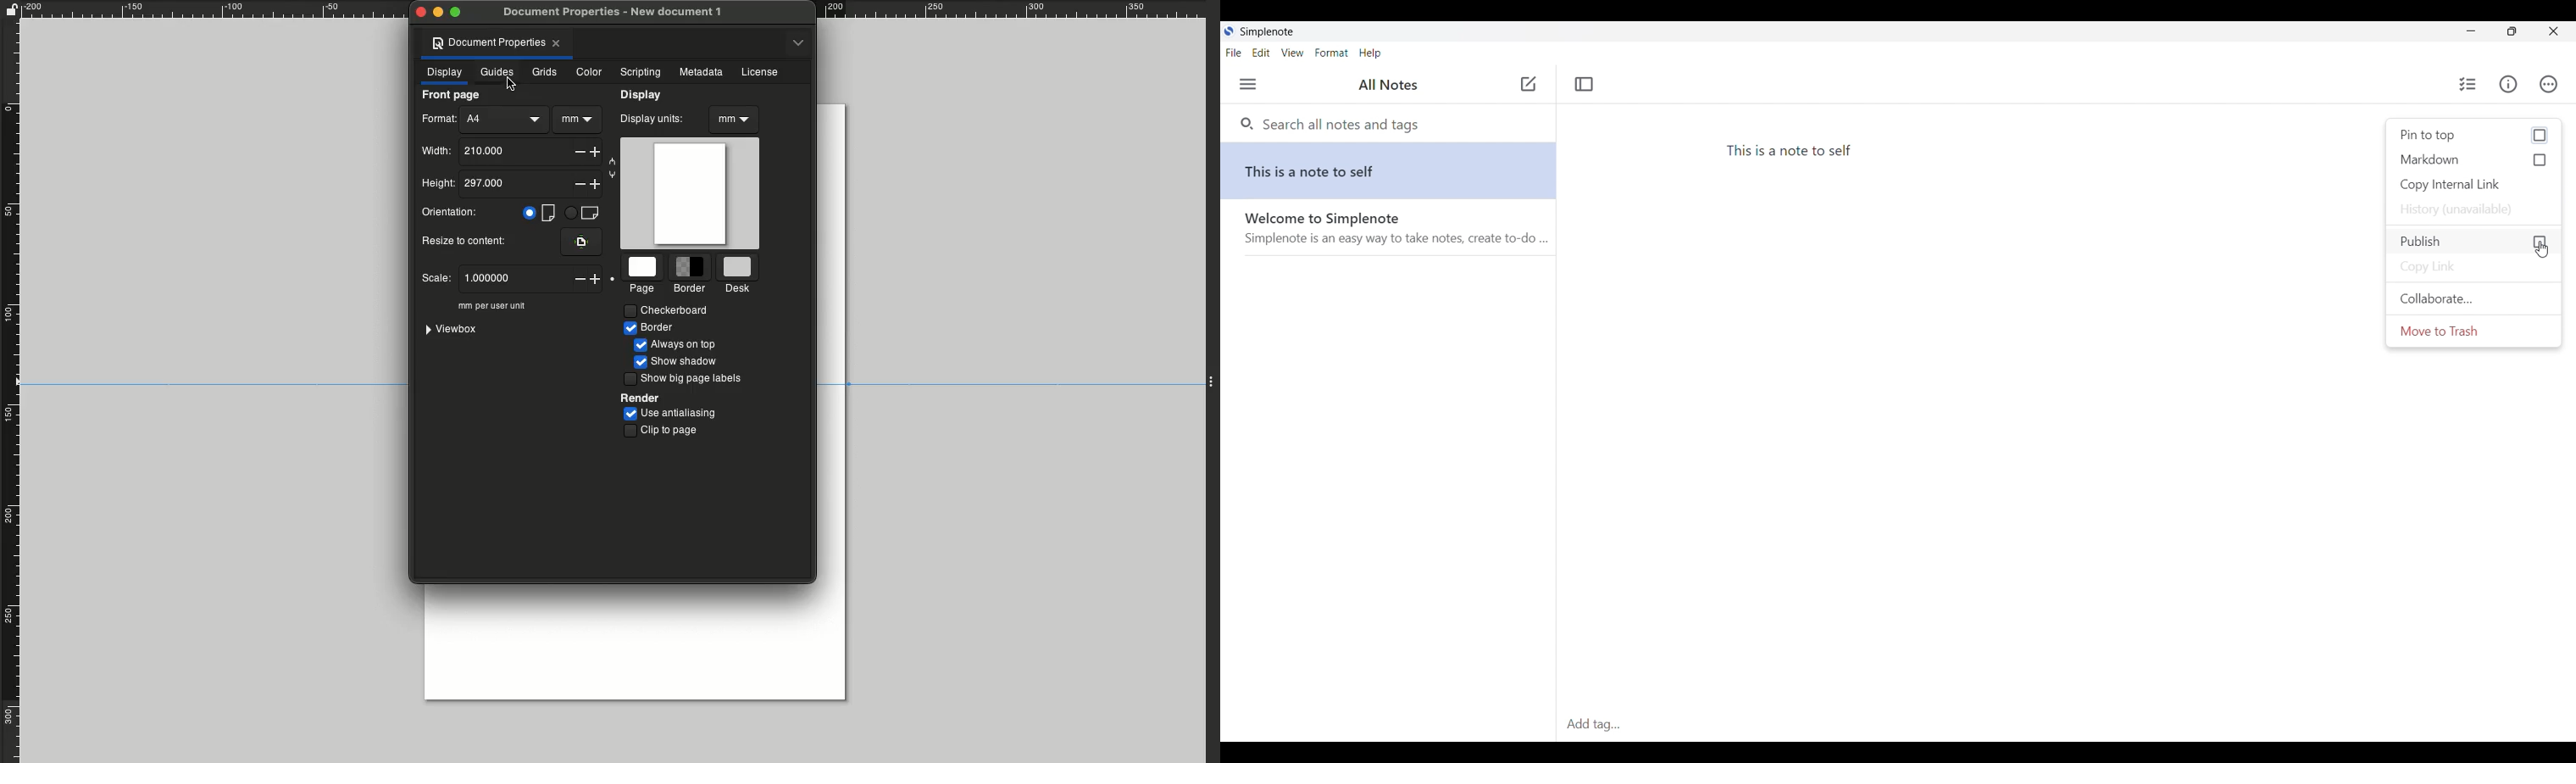 This screenshot has width=2576, height=784. What do you see at coordinates (654, 118) in the screenshot?
I see `Display units` at bounding box center [654, 118].